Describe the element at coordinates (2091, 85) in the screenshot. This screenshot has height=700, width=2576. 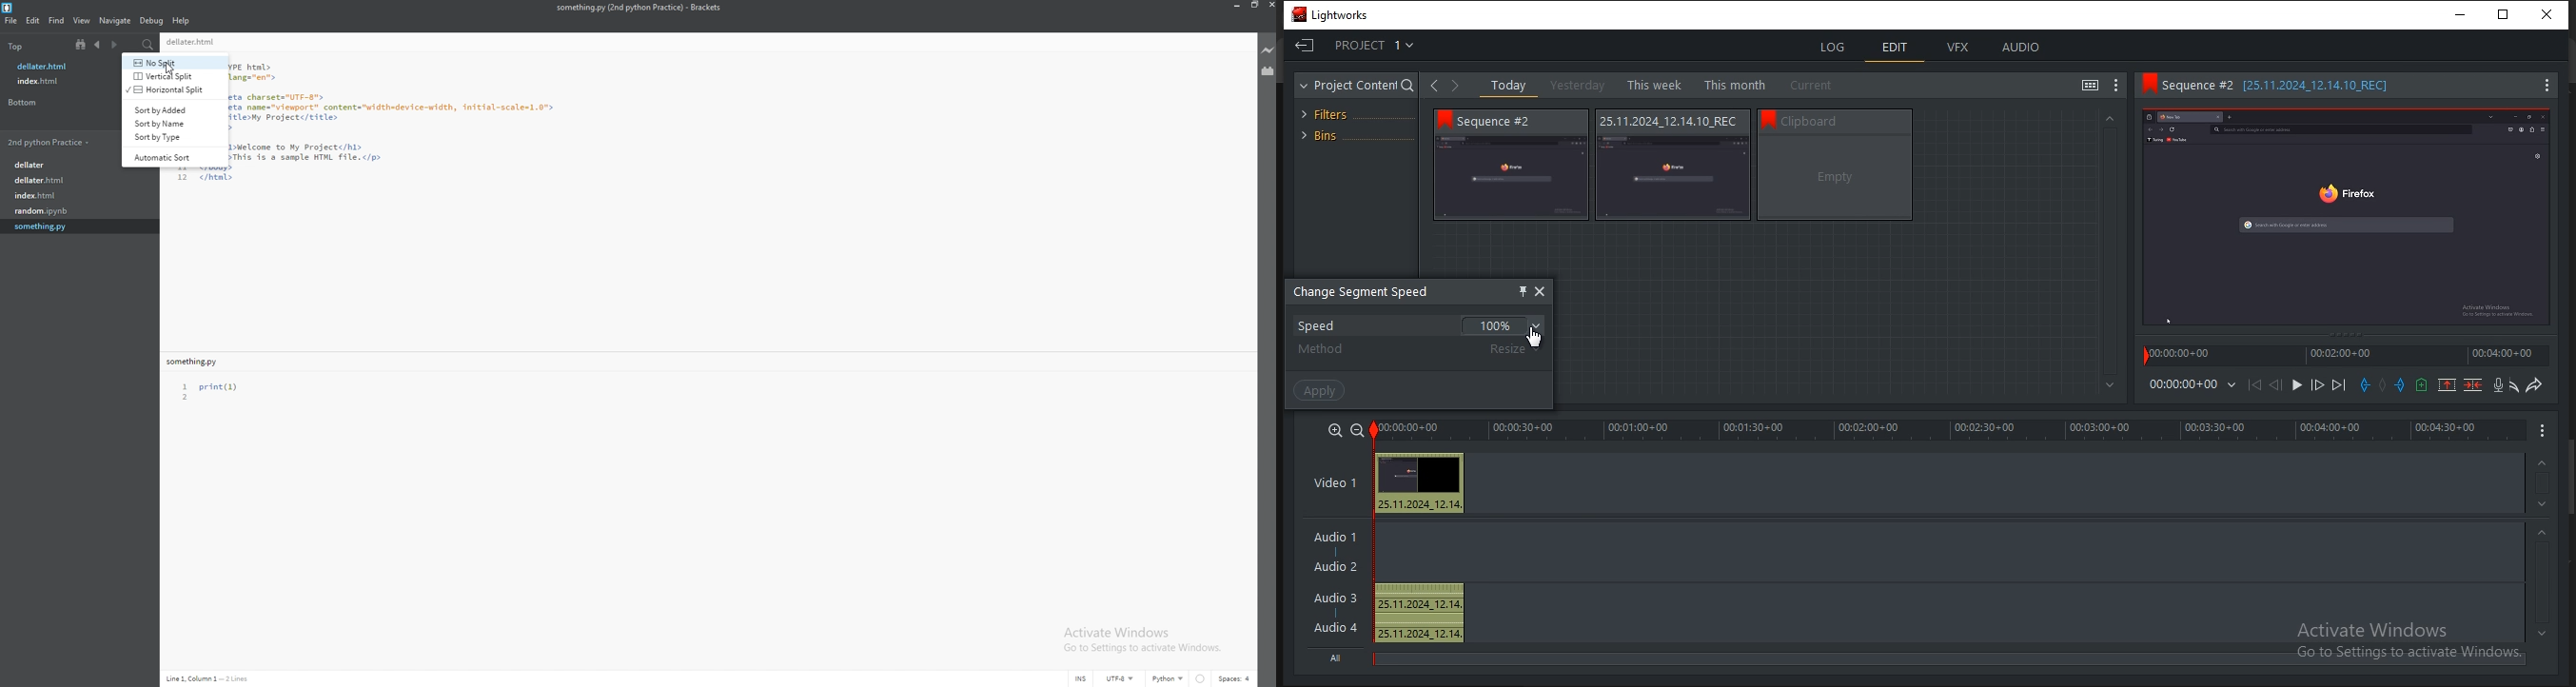
I see `toggle between list and tile view` at that location.